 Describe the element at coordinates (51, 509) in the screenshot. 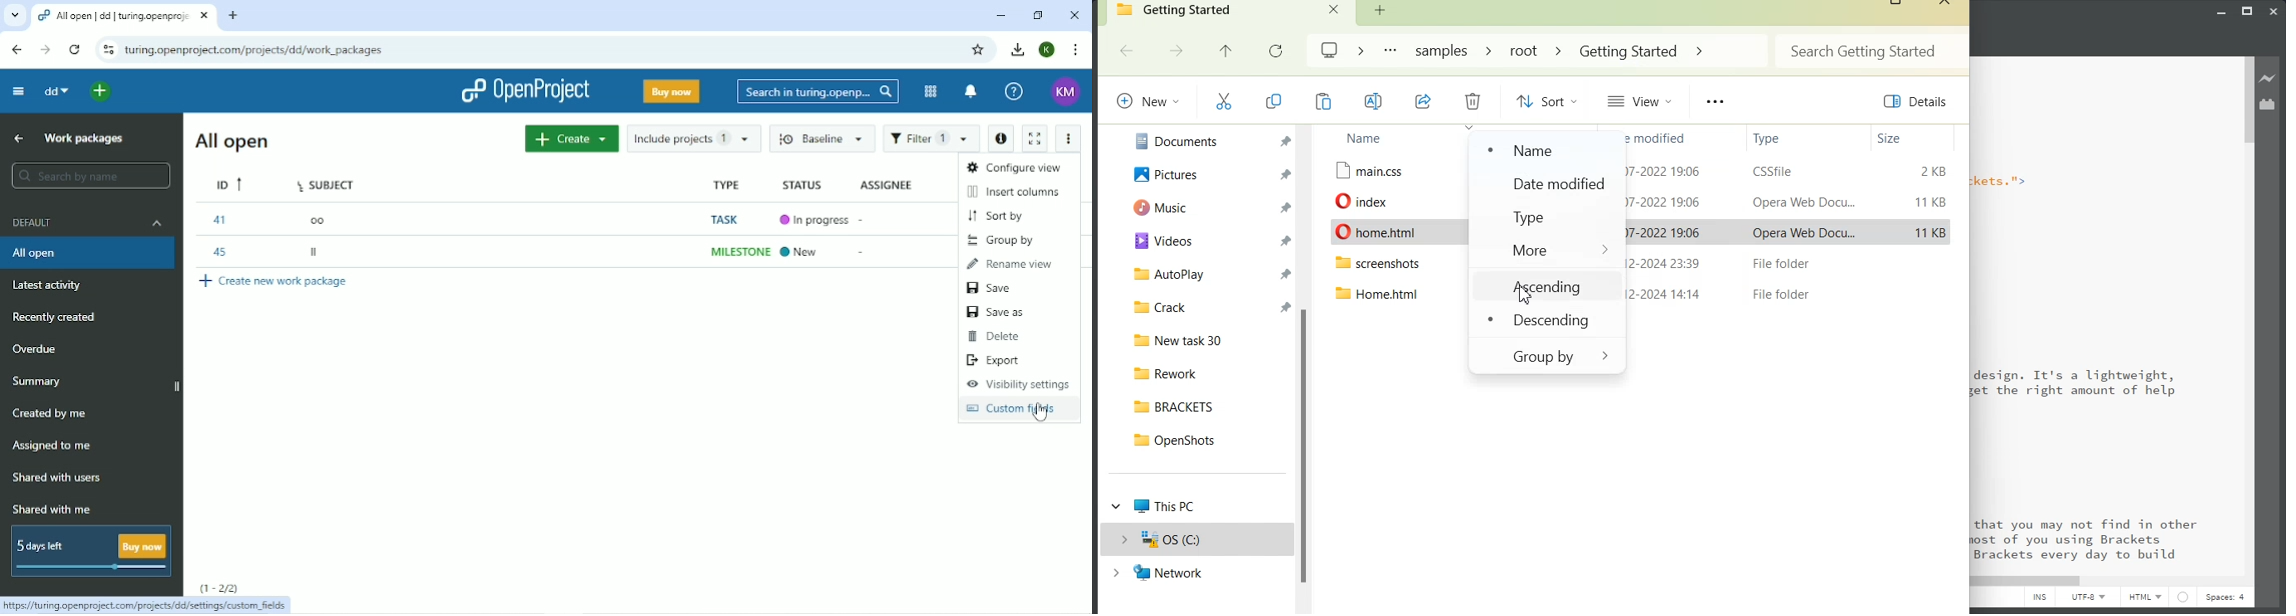

I see `Shared with me` at that location.